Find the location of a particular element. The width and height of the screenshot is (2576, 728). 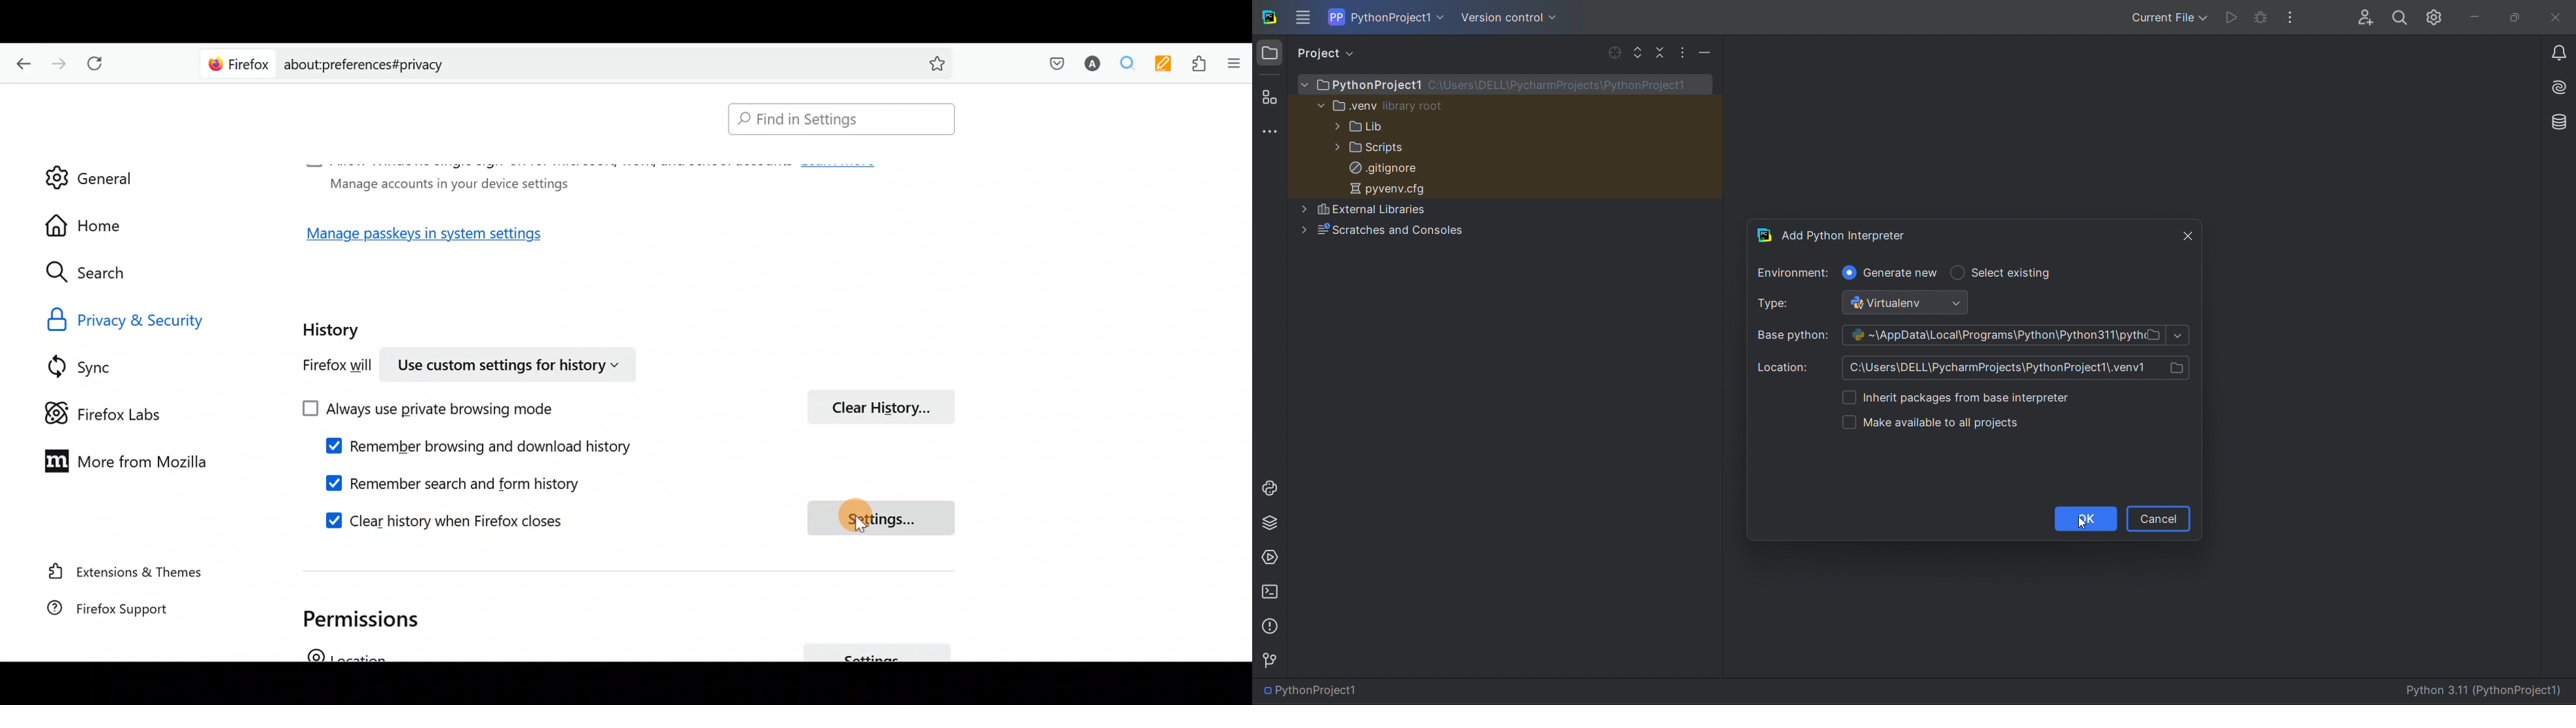

ai assistant is located at coordinates (2554, 89).